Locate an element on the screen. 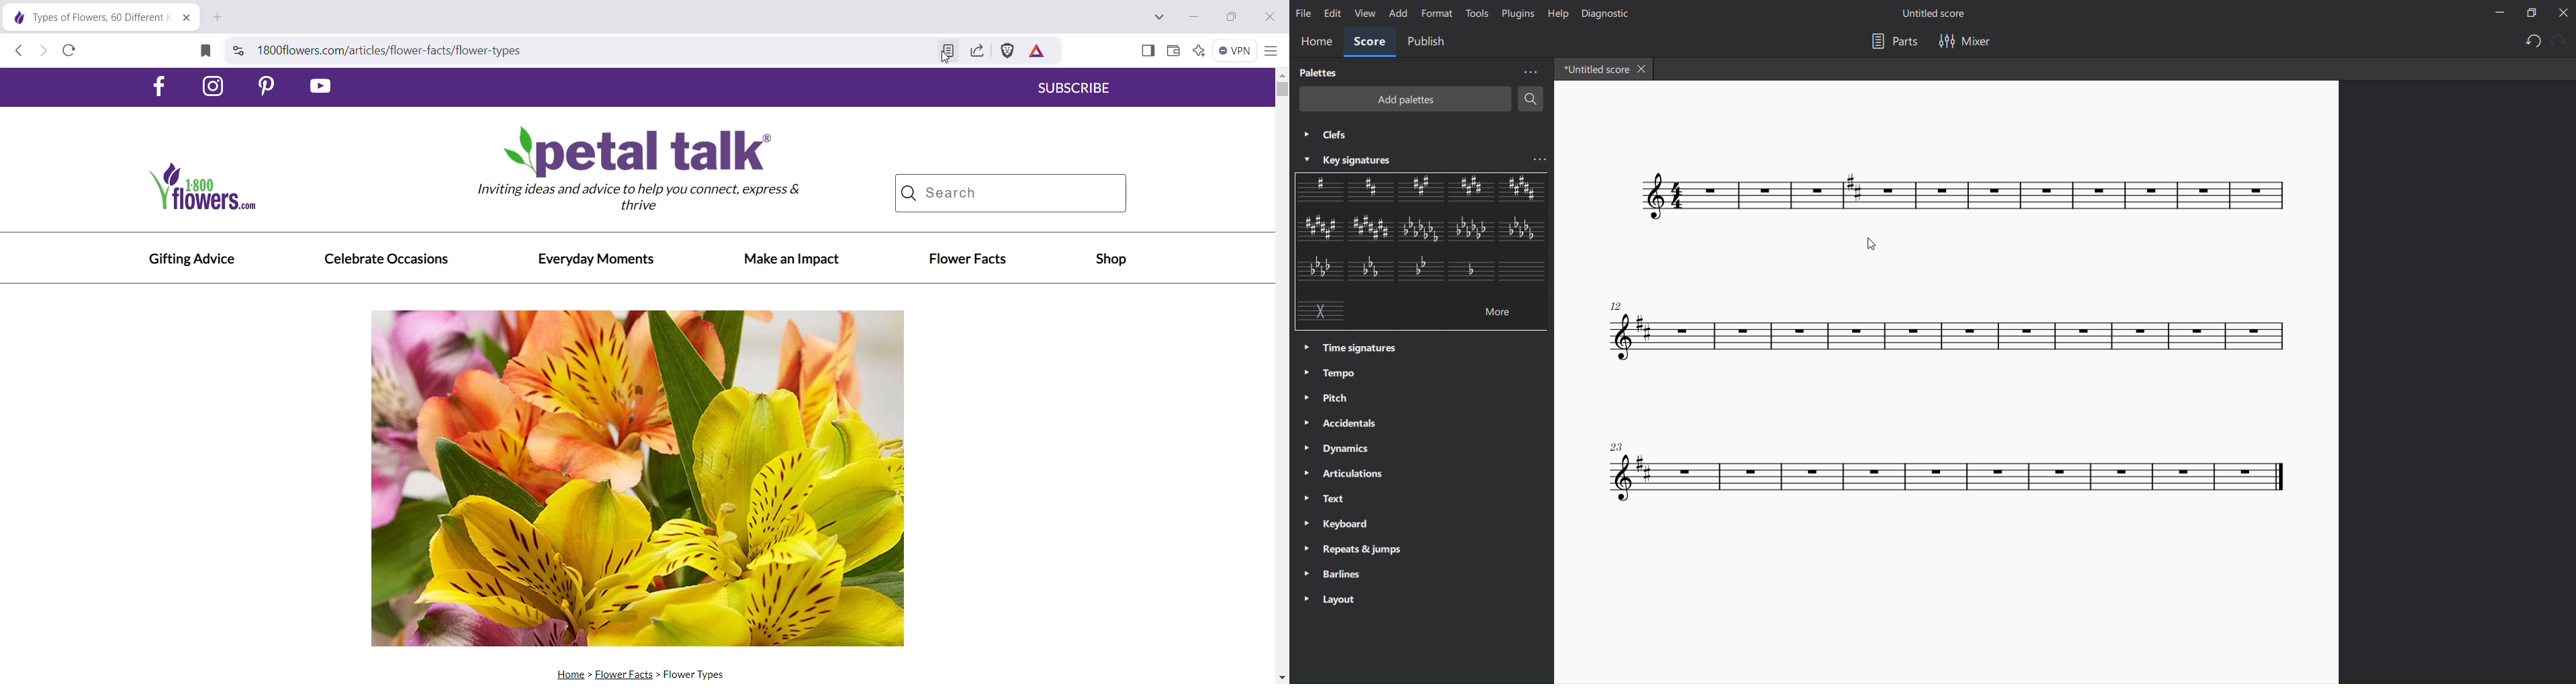 This screenshot has height=700, width=2576. other key signature is located at coordinates (1472, 272).